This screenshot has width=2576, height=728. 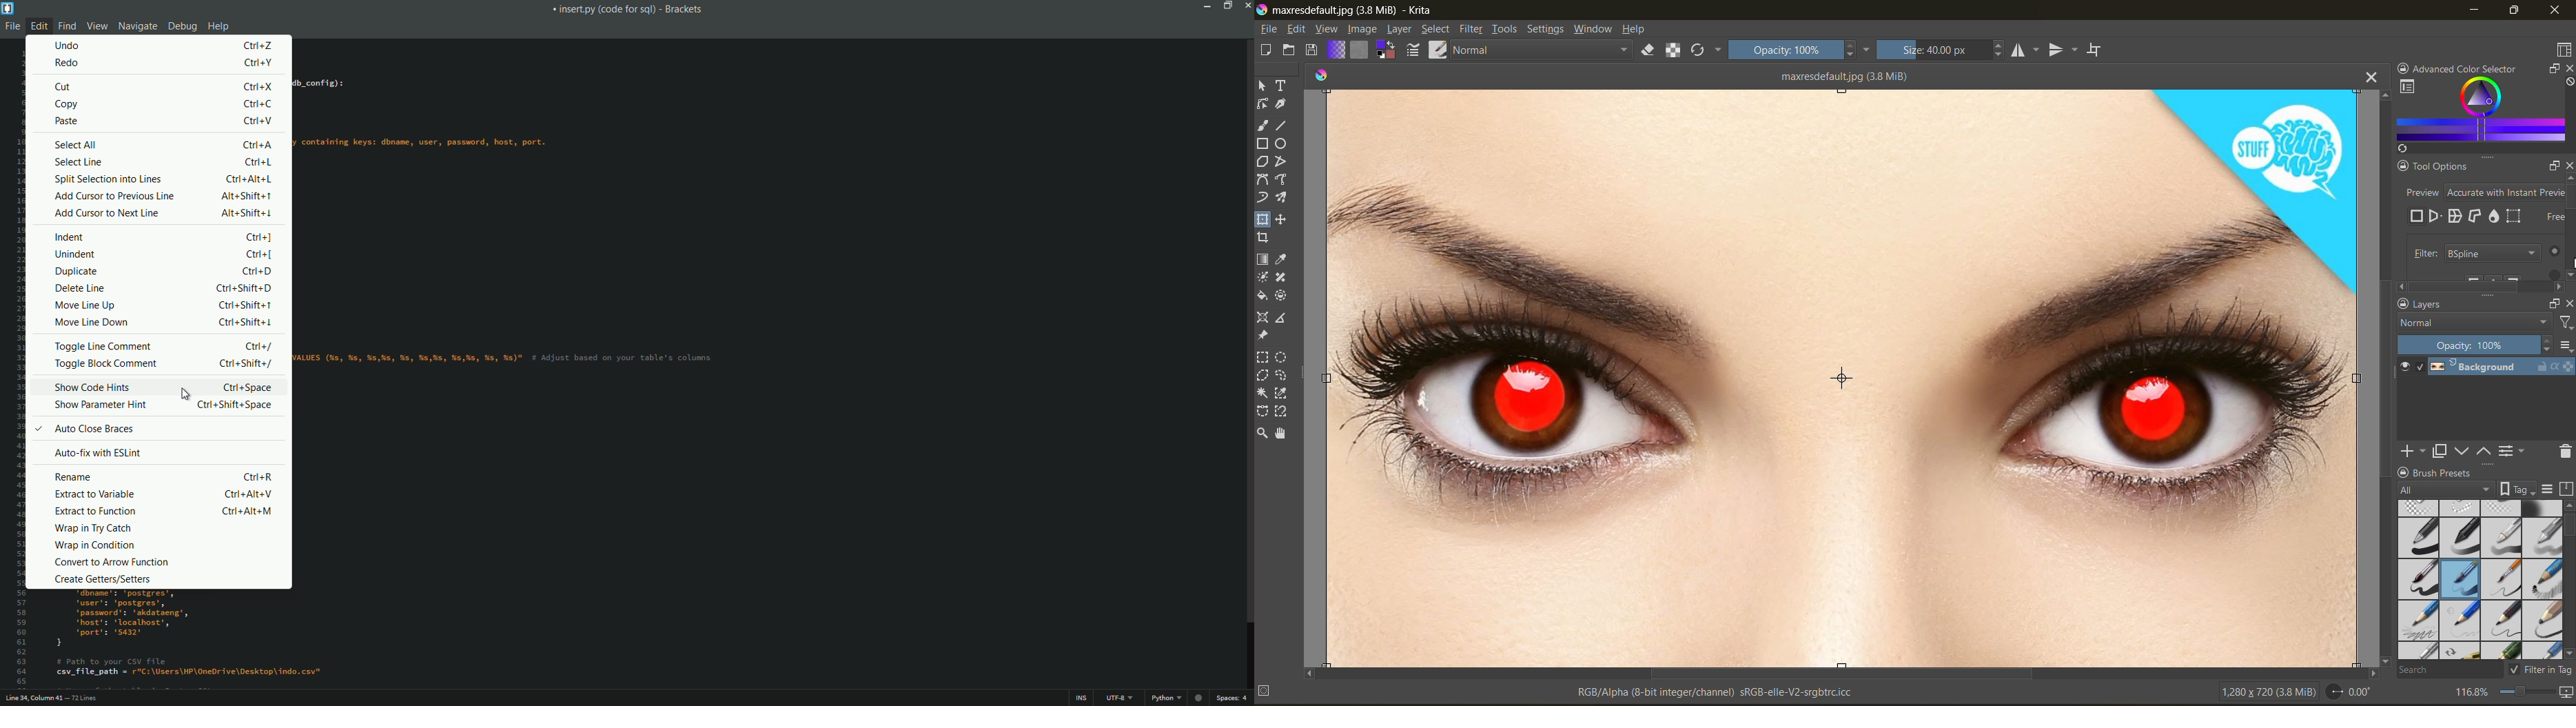 What do you see at coordinates (85, 429) in the screenshot?
I see `auto close braces` at bounding box center [85, 429].